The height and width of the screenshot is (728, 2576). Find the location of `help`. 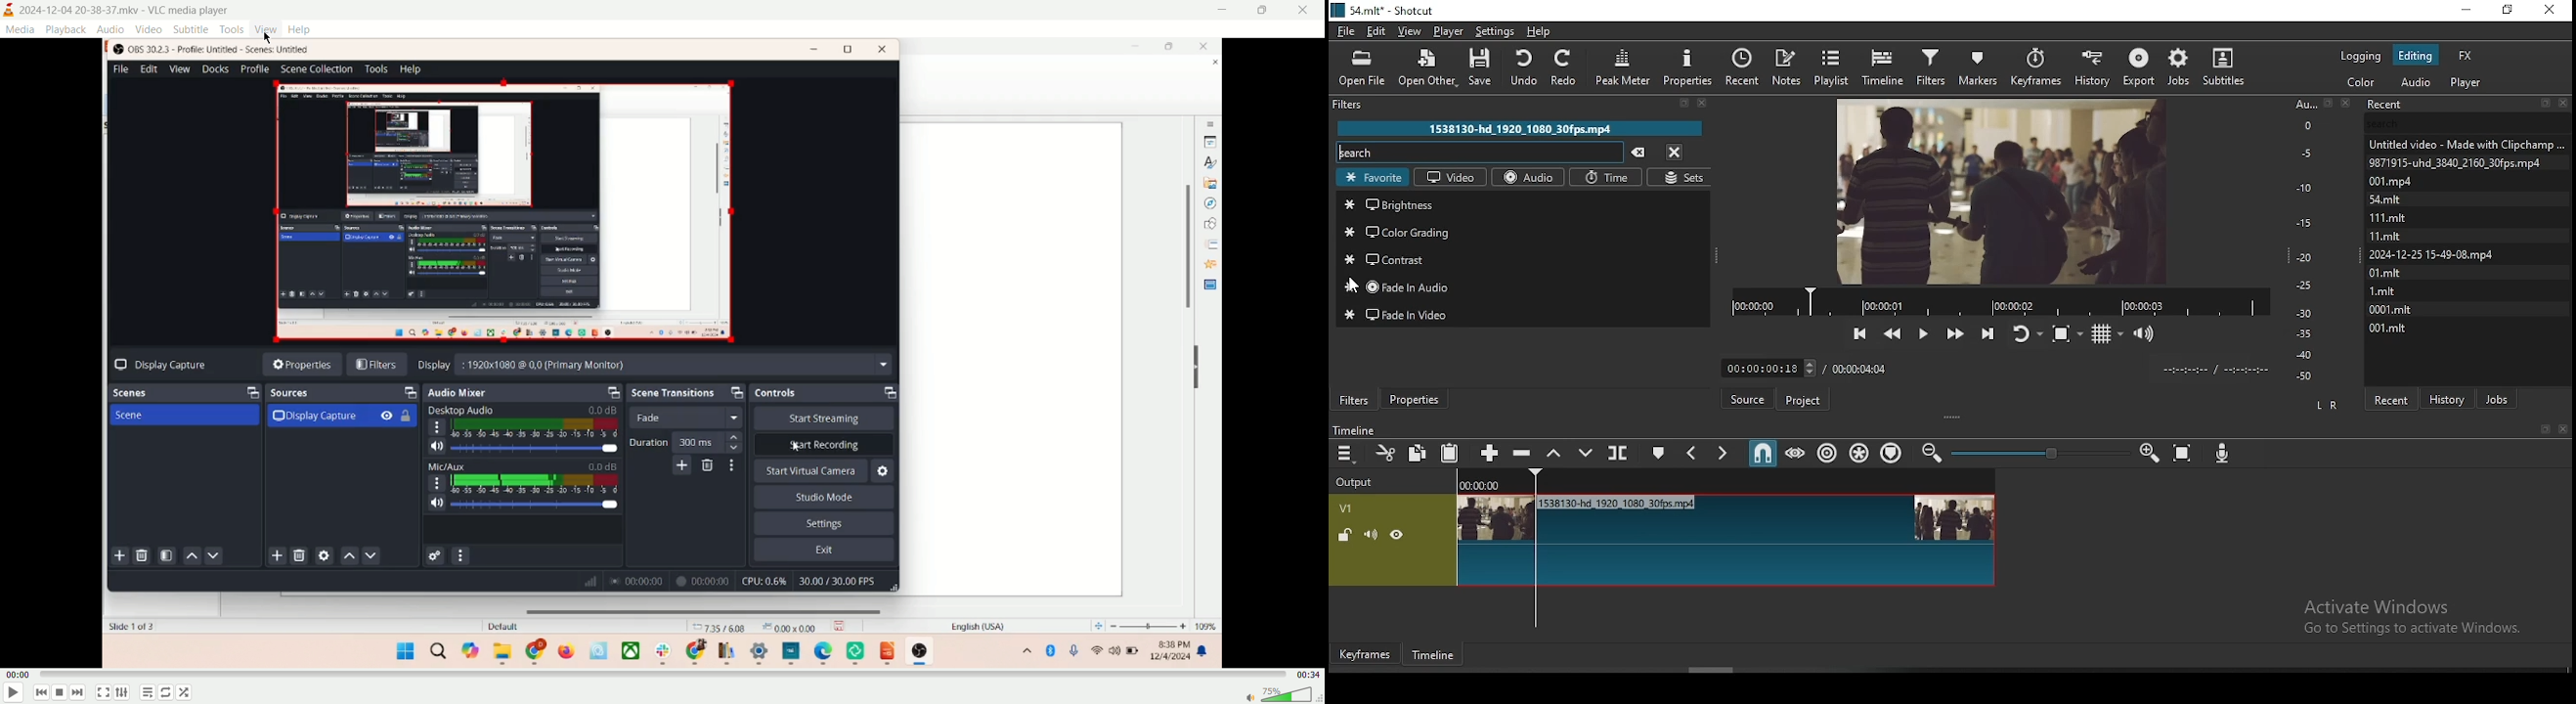

help is located at coordinates (1543, 31).